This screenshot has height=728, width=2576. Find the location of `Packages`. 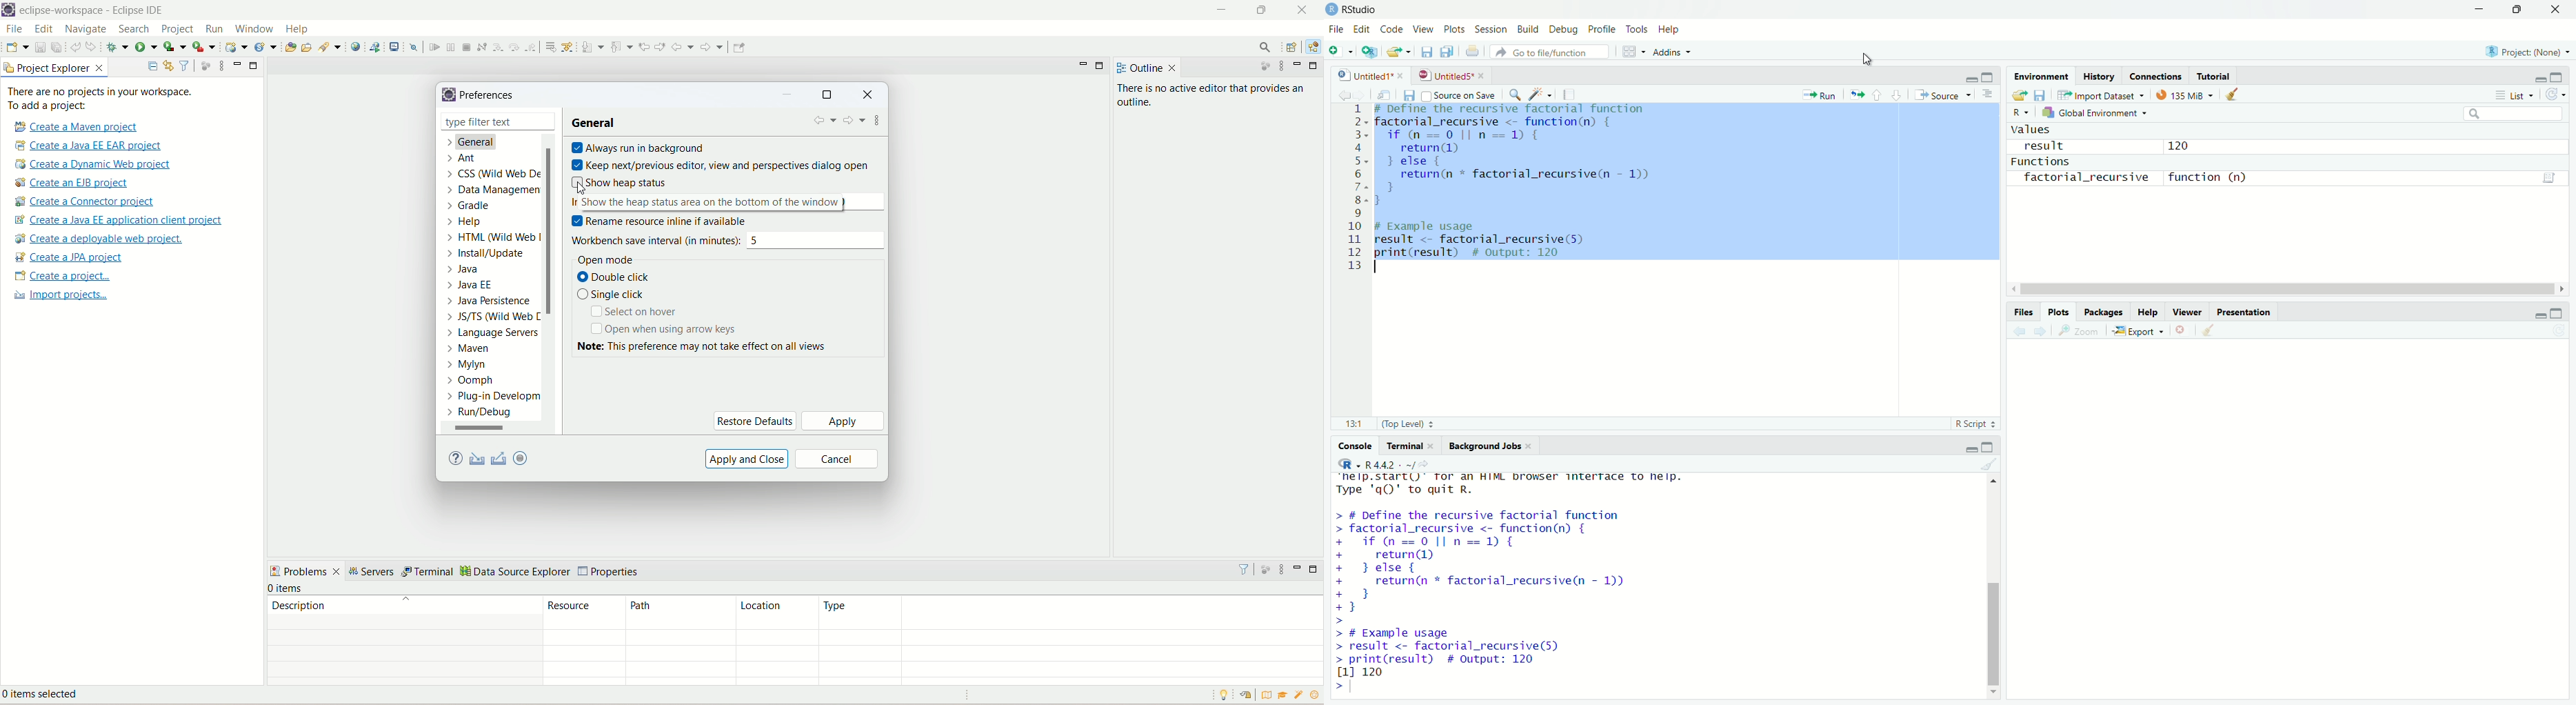

Packages is located at coordinates (2106, 310).